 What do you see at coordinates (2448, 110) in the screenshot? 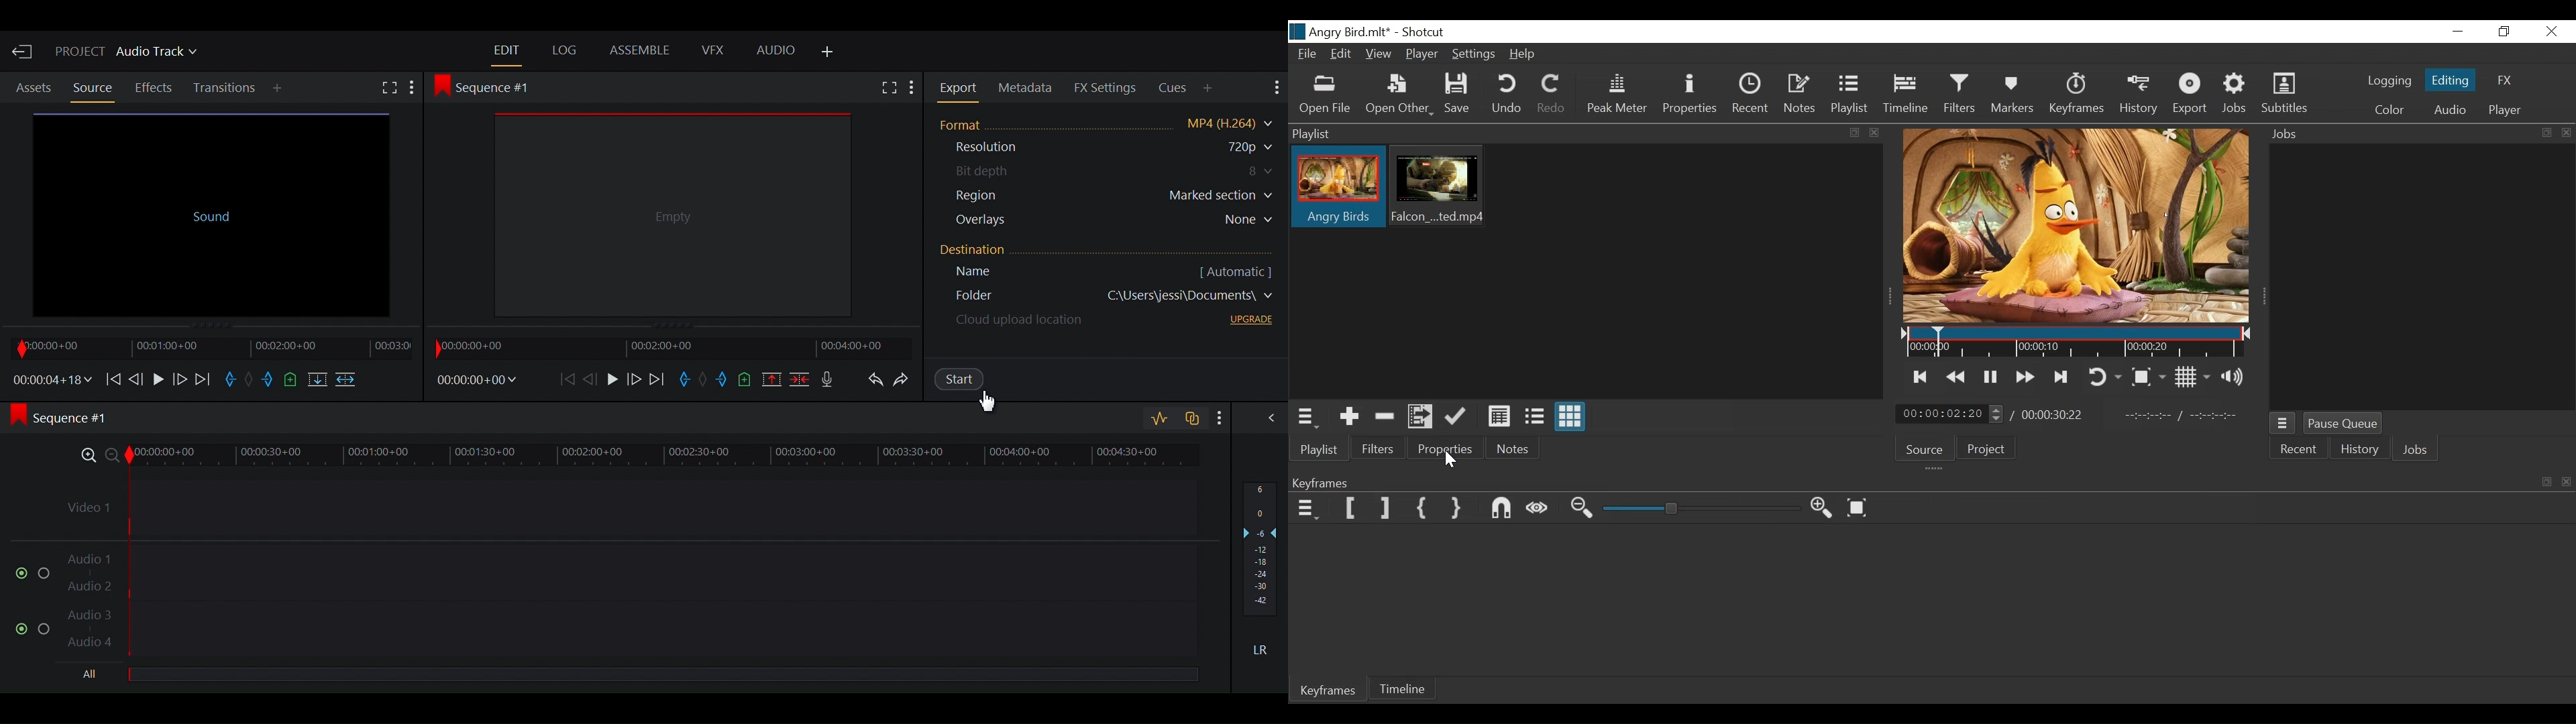
I see `Audio` at bounding box center [2448, 110].